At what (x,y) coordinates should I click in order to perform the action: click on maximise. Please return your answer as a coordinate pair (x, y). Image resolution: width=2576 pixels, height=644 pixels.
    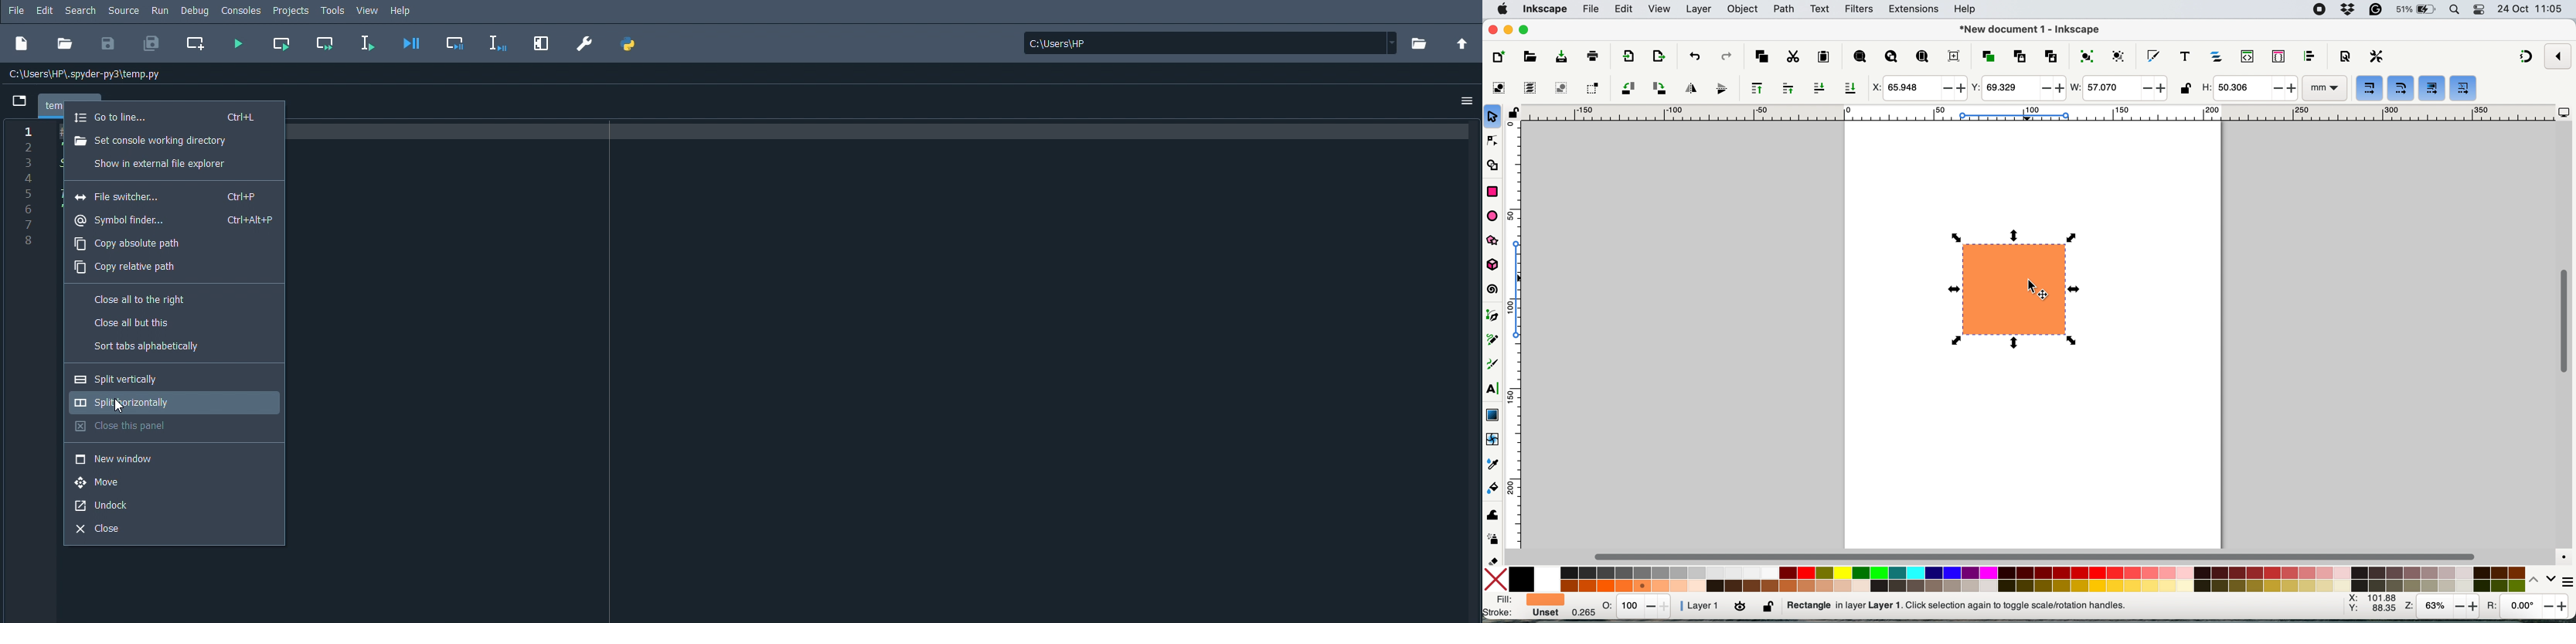
    Looking at the image, I should click on (1526, 29).